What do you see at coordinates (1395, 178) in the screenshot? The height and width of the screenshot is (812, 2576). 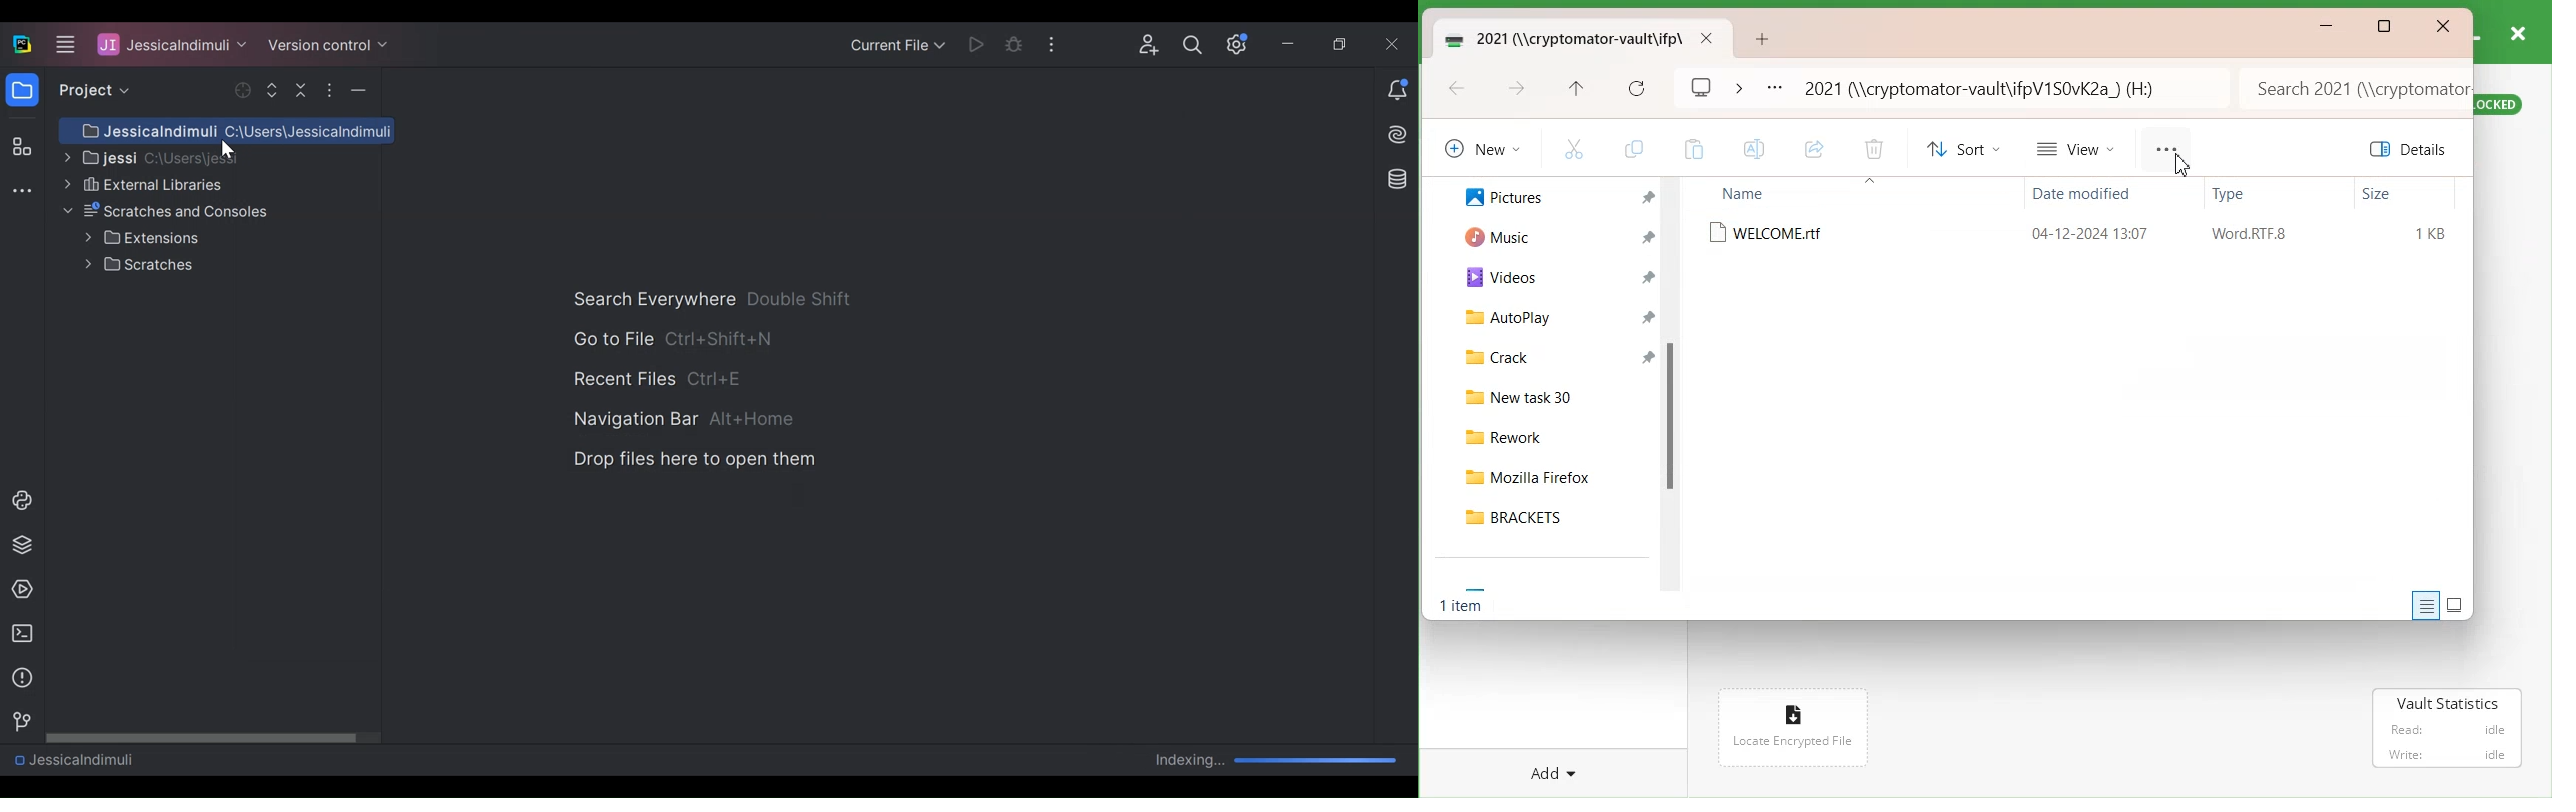 I see `Database` at bounding box center [1395, 178].